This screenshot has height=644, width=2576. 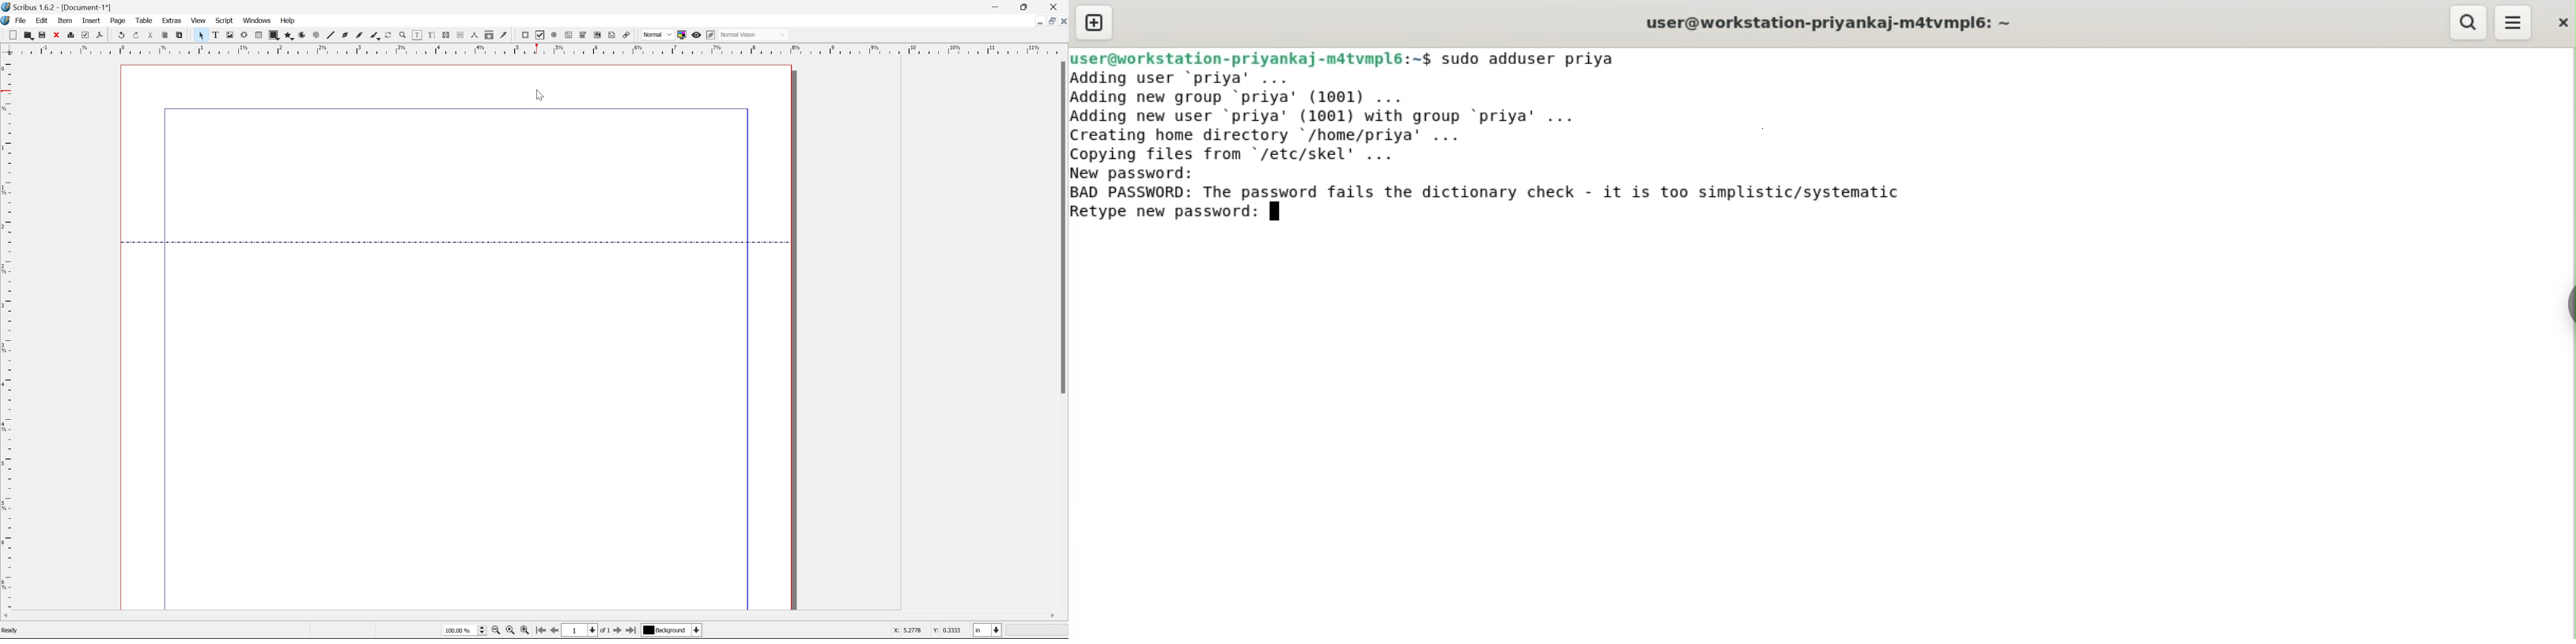 What do you see at coordinates (86, 19) in the screenshot?
I see `insert` at bounding box center [86, 19].